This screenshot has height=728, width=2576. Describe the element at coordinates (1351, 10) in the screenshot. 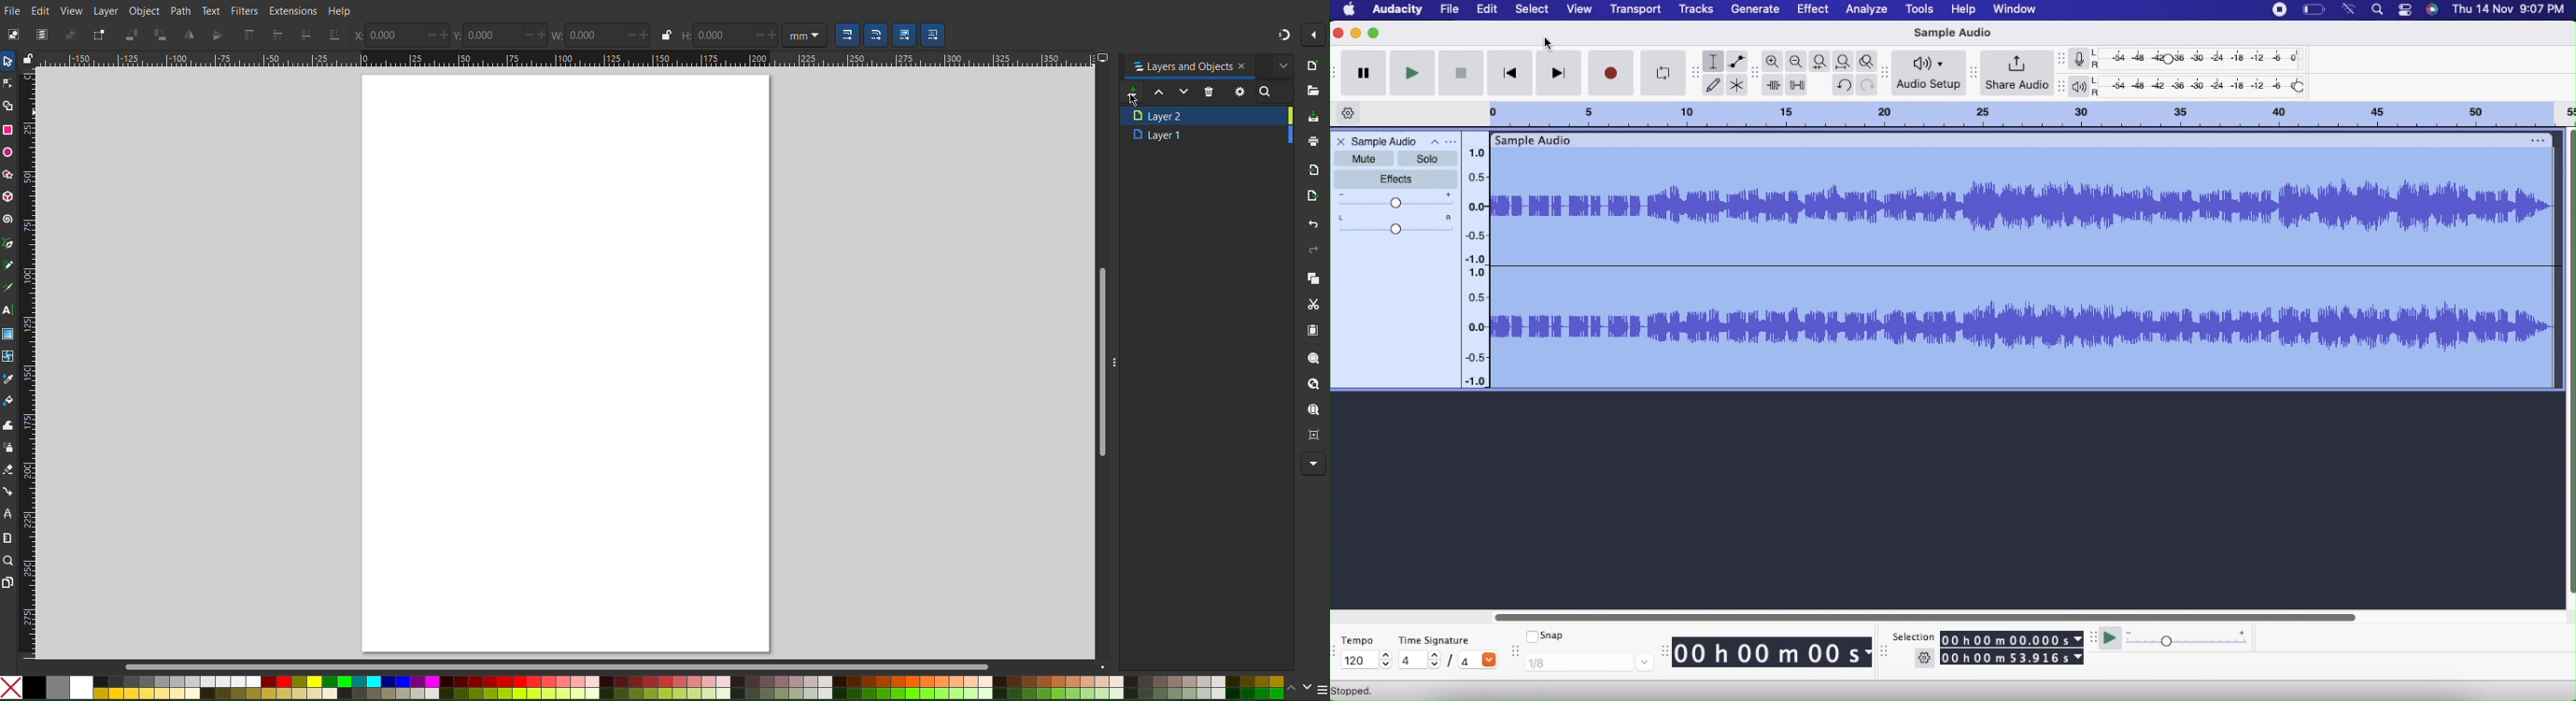

I see `Home` at that location.